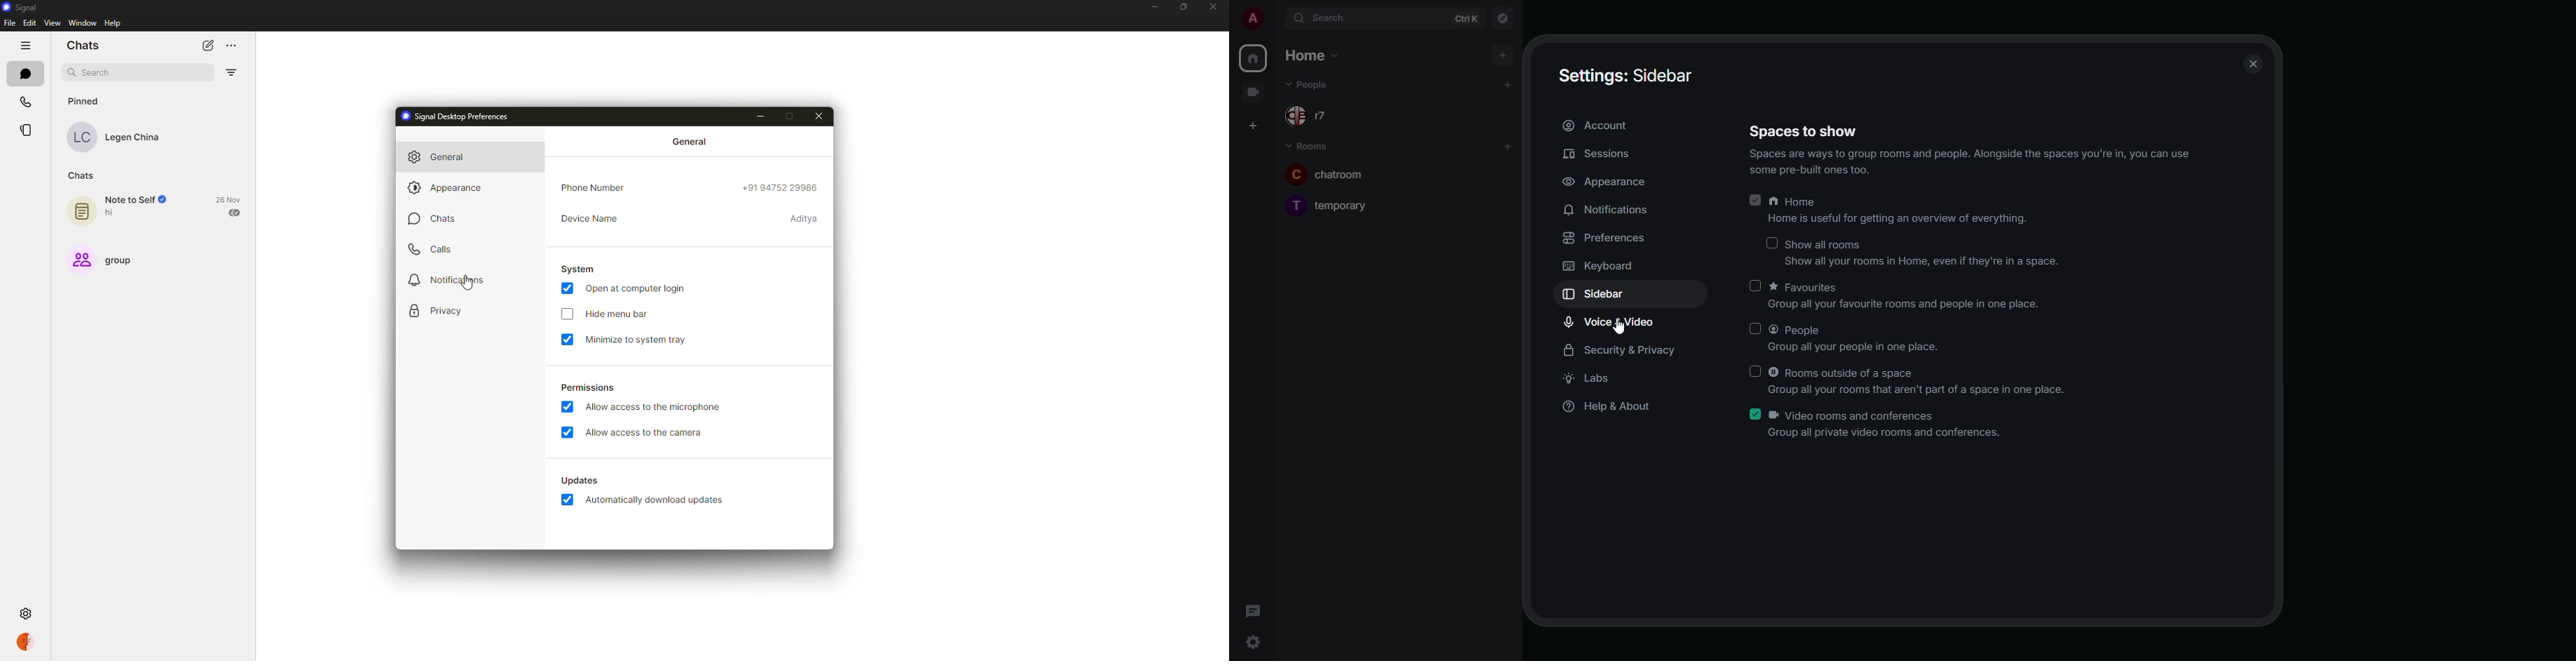 This screenshot has height=672, width=2576. I want to click on navigator, so click(1503, 18).